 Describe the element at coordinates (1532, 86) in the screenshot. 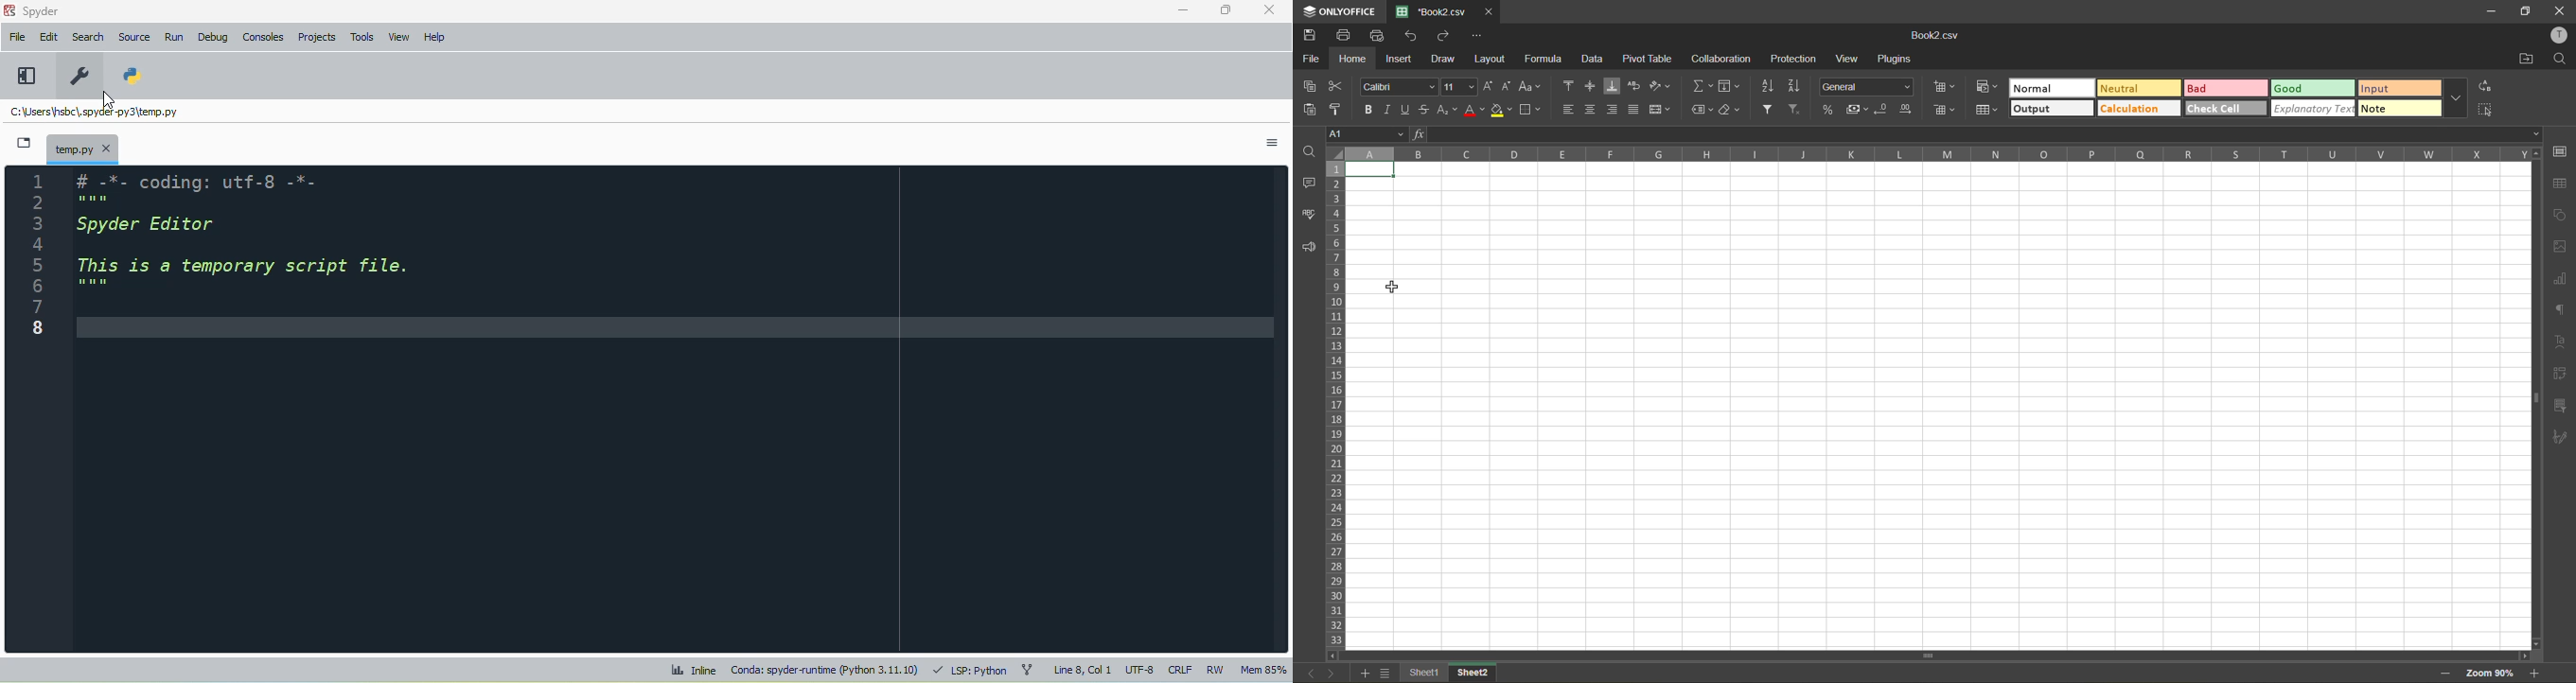

I see `change case` at that location.